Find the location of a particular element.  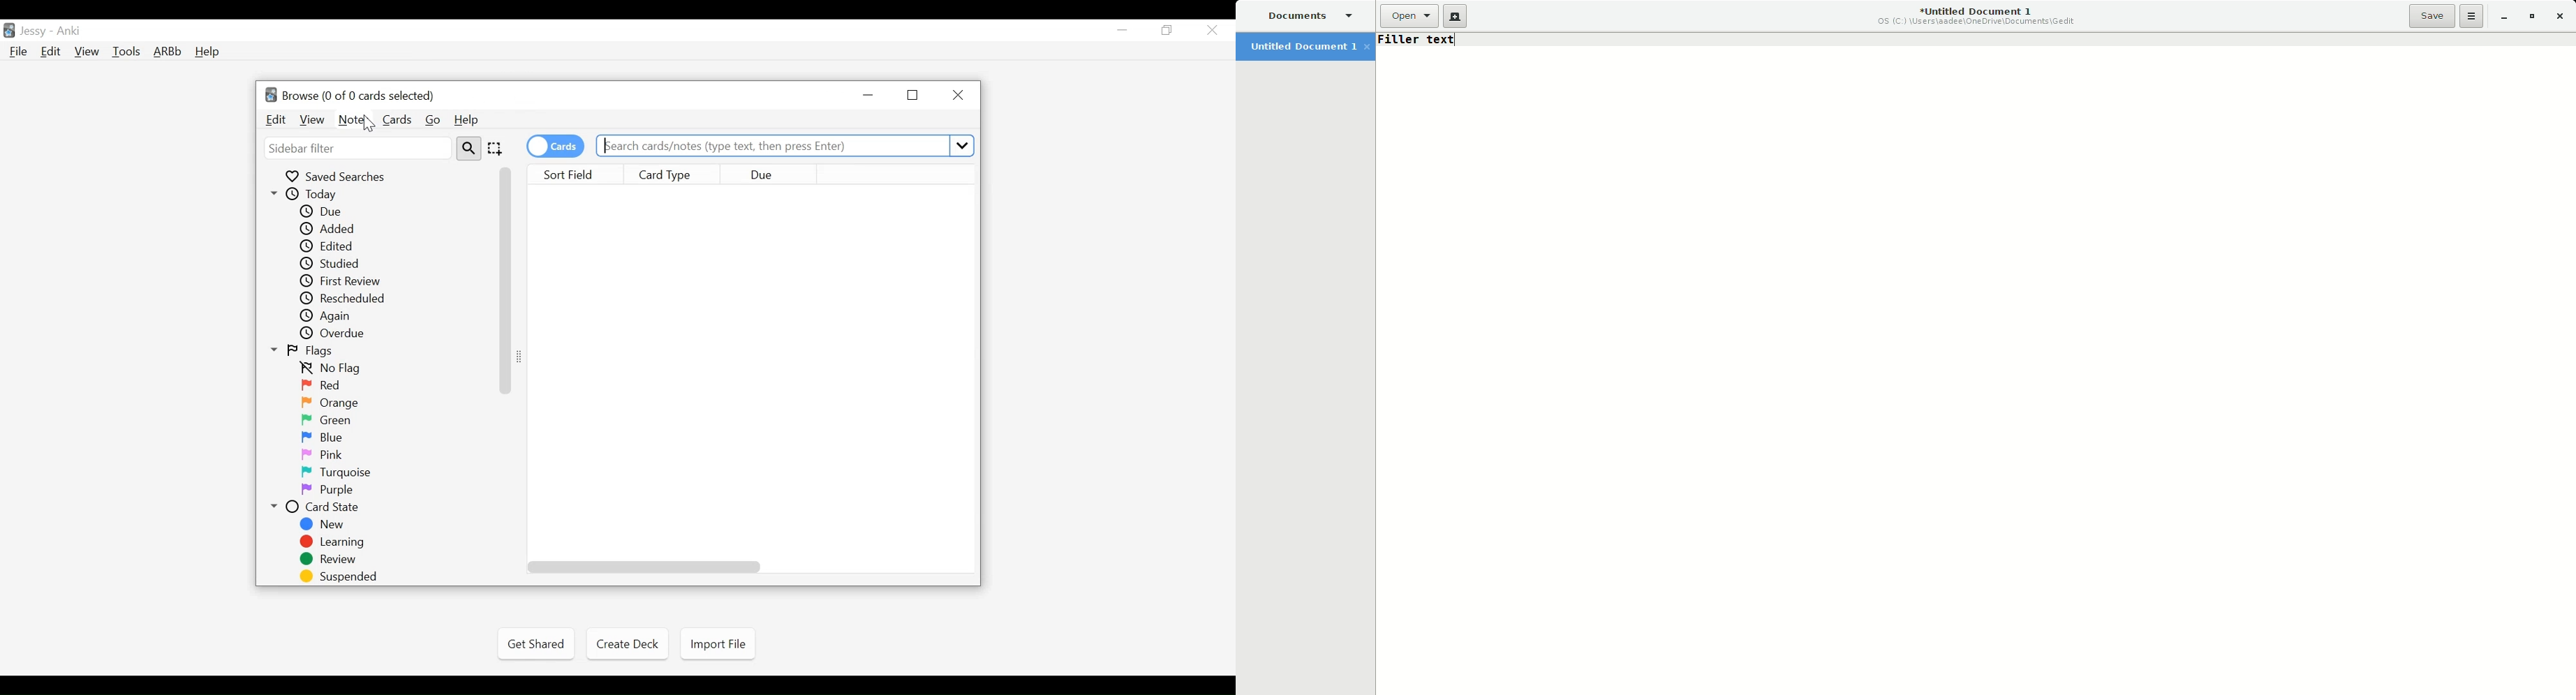

User Nmae is located at coordinates (35, 32).